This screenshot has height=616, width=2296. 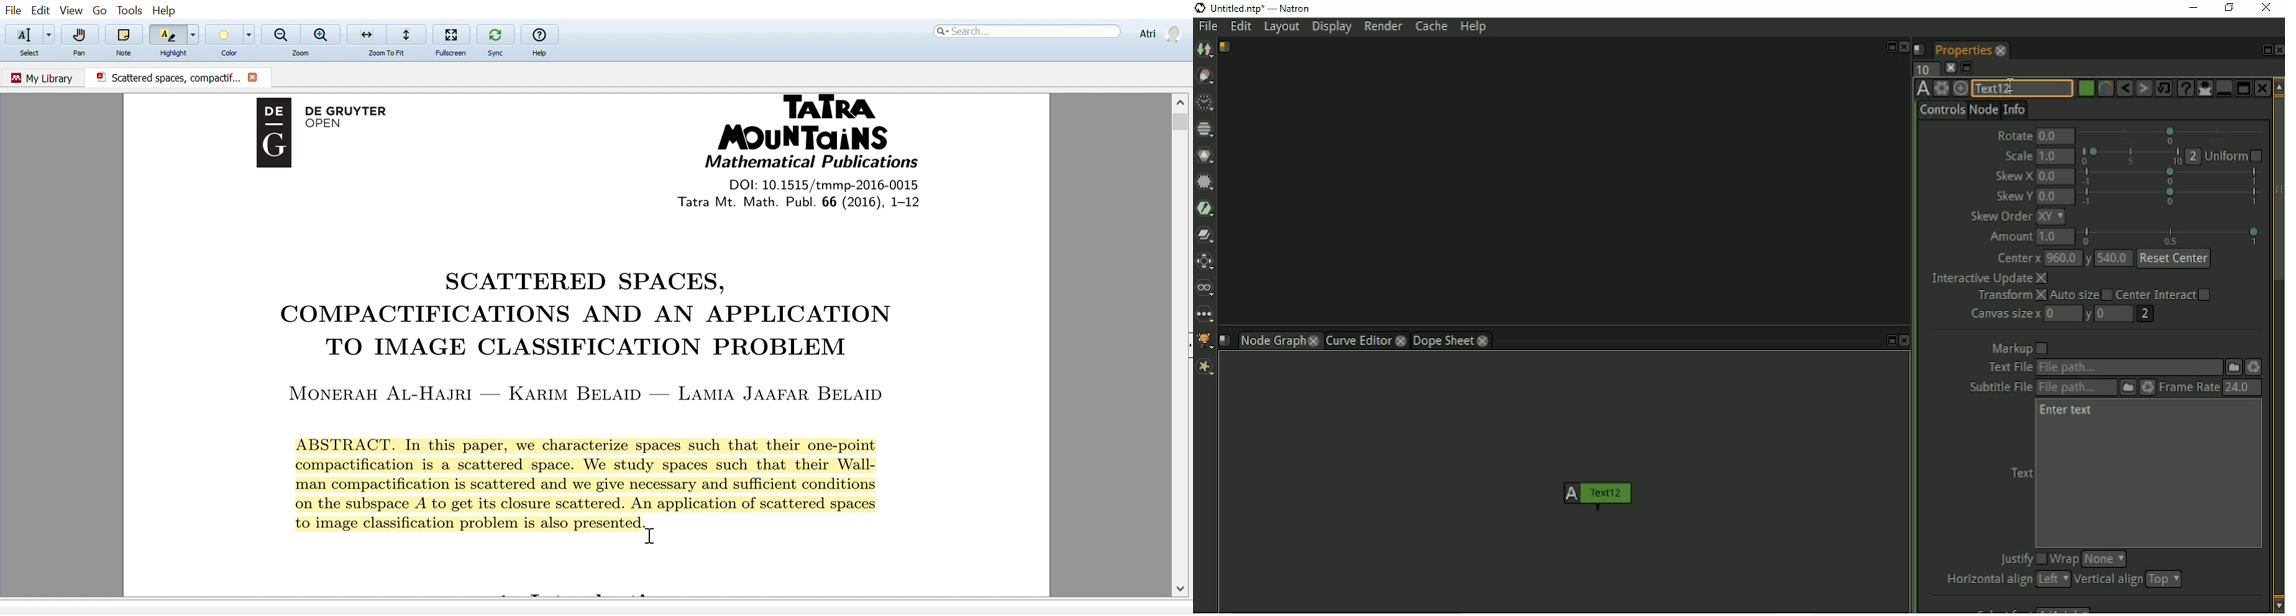 I want to click on Color, so click(x=225, y=55).